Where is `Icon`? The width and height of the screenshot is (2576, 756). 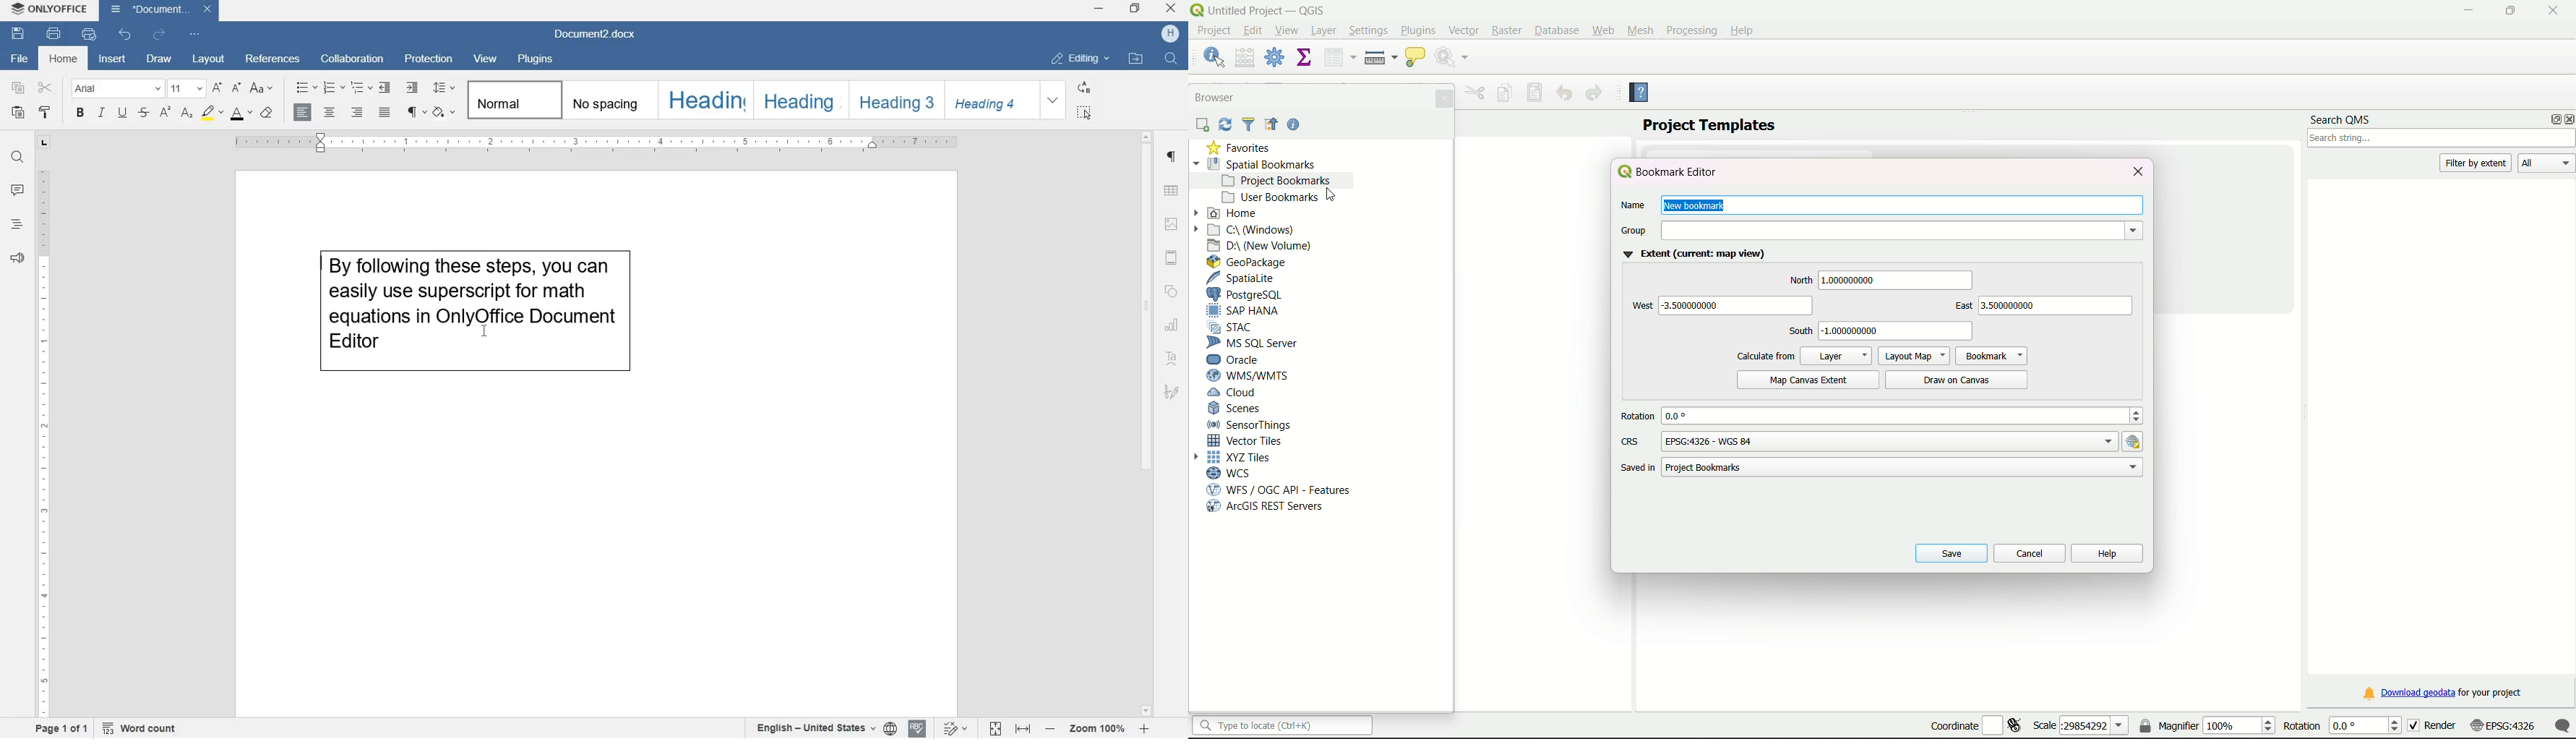 Icon is located at coordinates (1271, 125).